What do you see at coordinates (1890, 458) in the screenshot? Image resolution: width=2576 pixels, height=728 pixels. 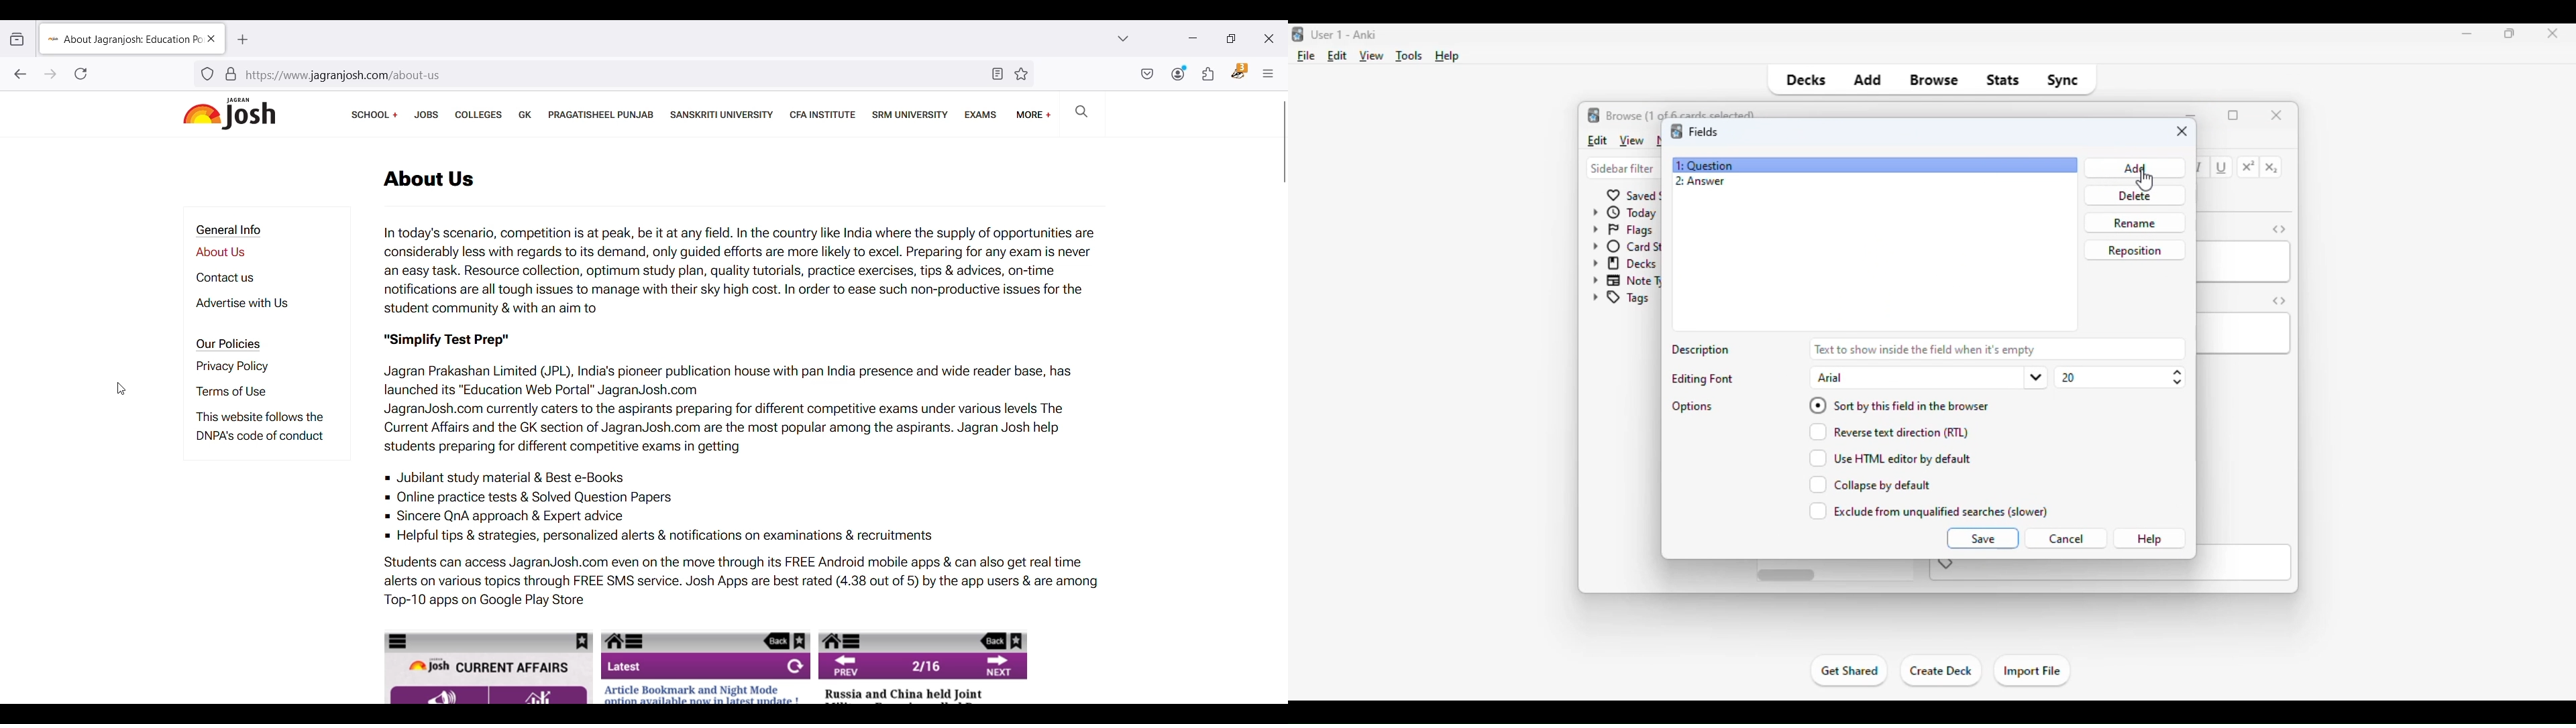 I see `use HTML editor by default` at bounding box center [1890, 458].